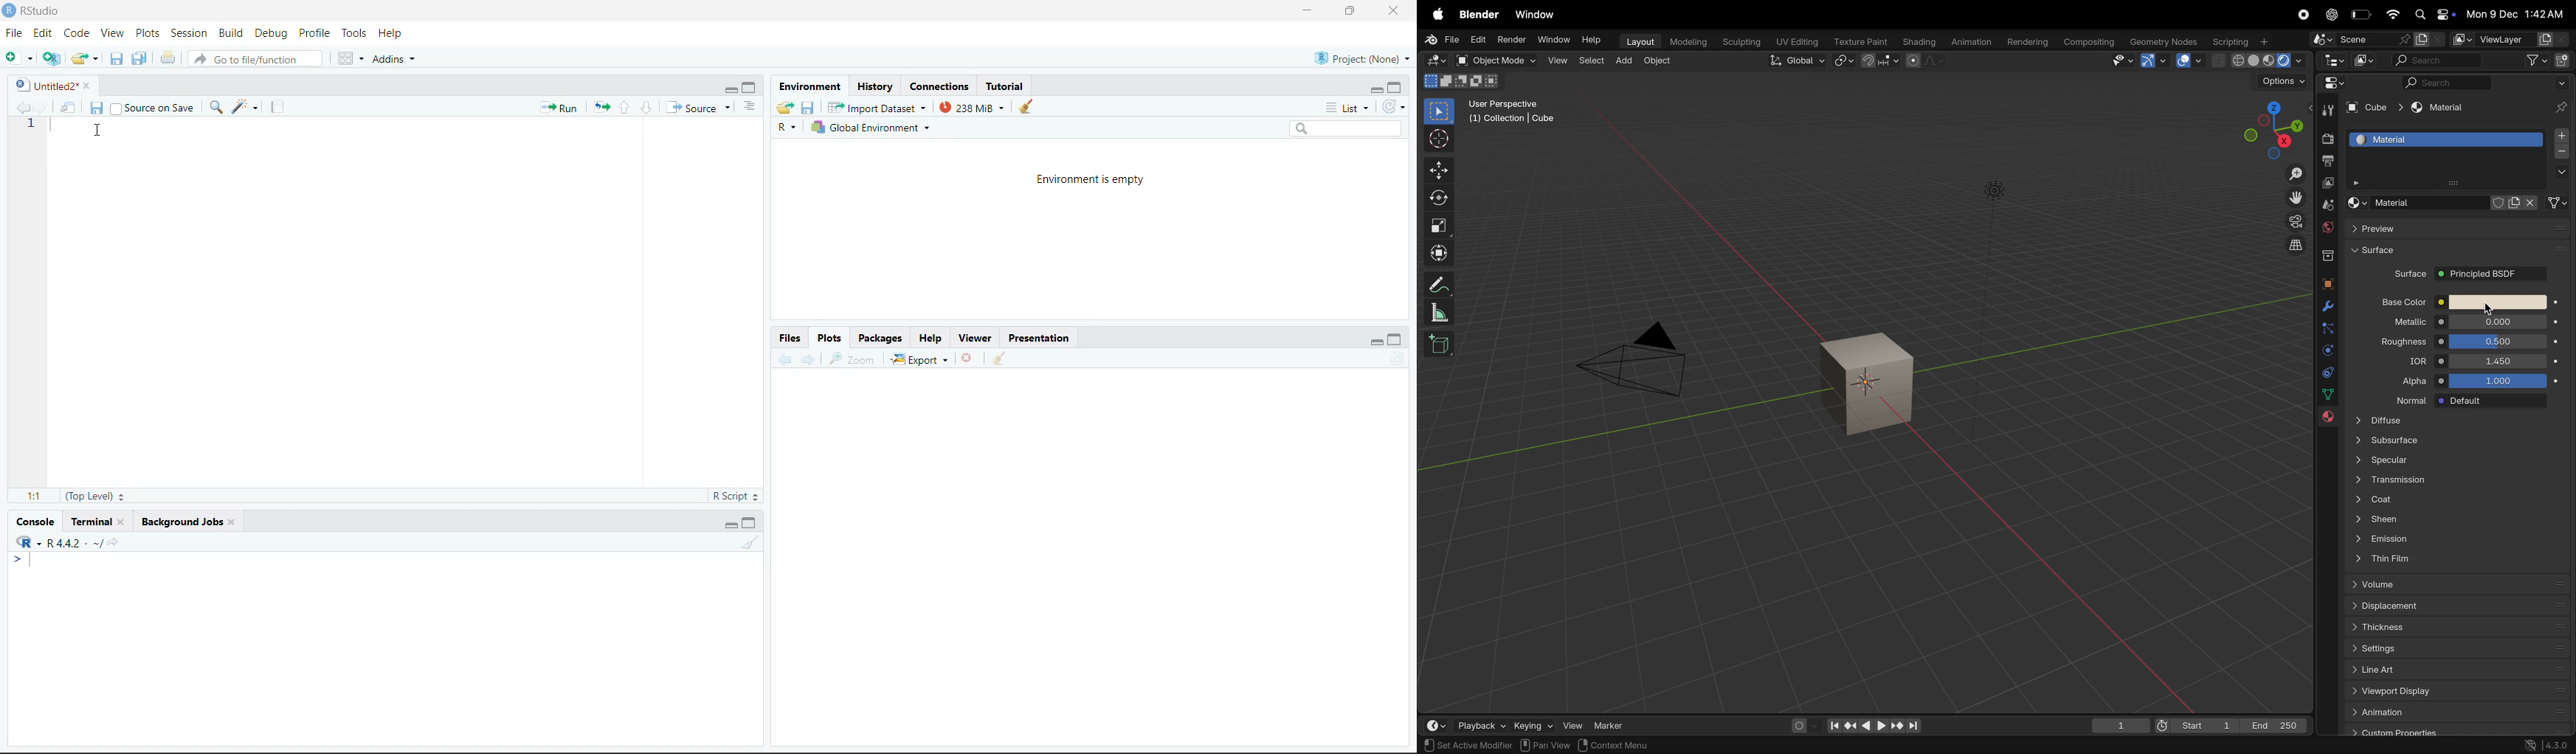 The height and width of the screenshot is (756, 2576). Describe the element at coordinates (43, 33) in the screenshot. I see `Edit` at that location.